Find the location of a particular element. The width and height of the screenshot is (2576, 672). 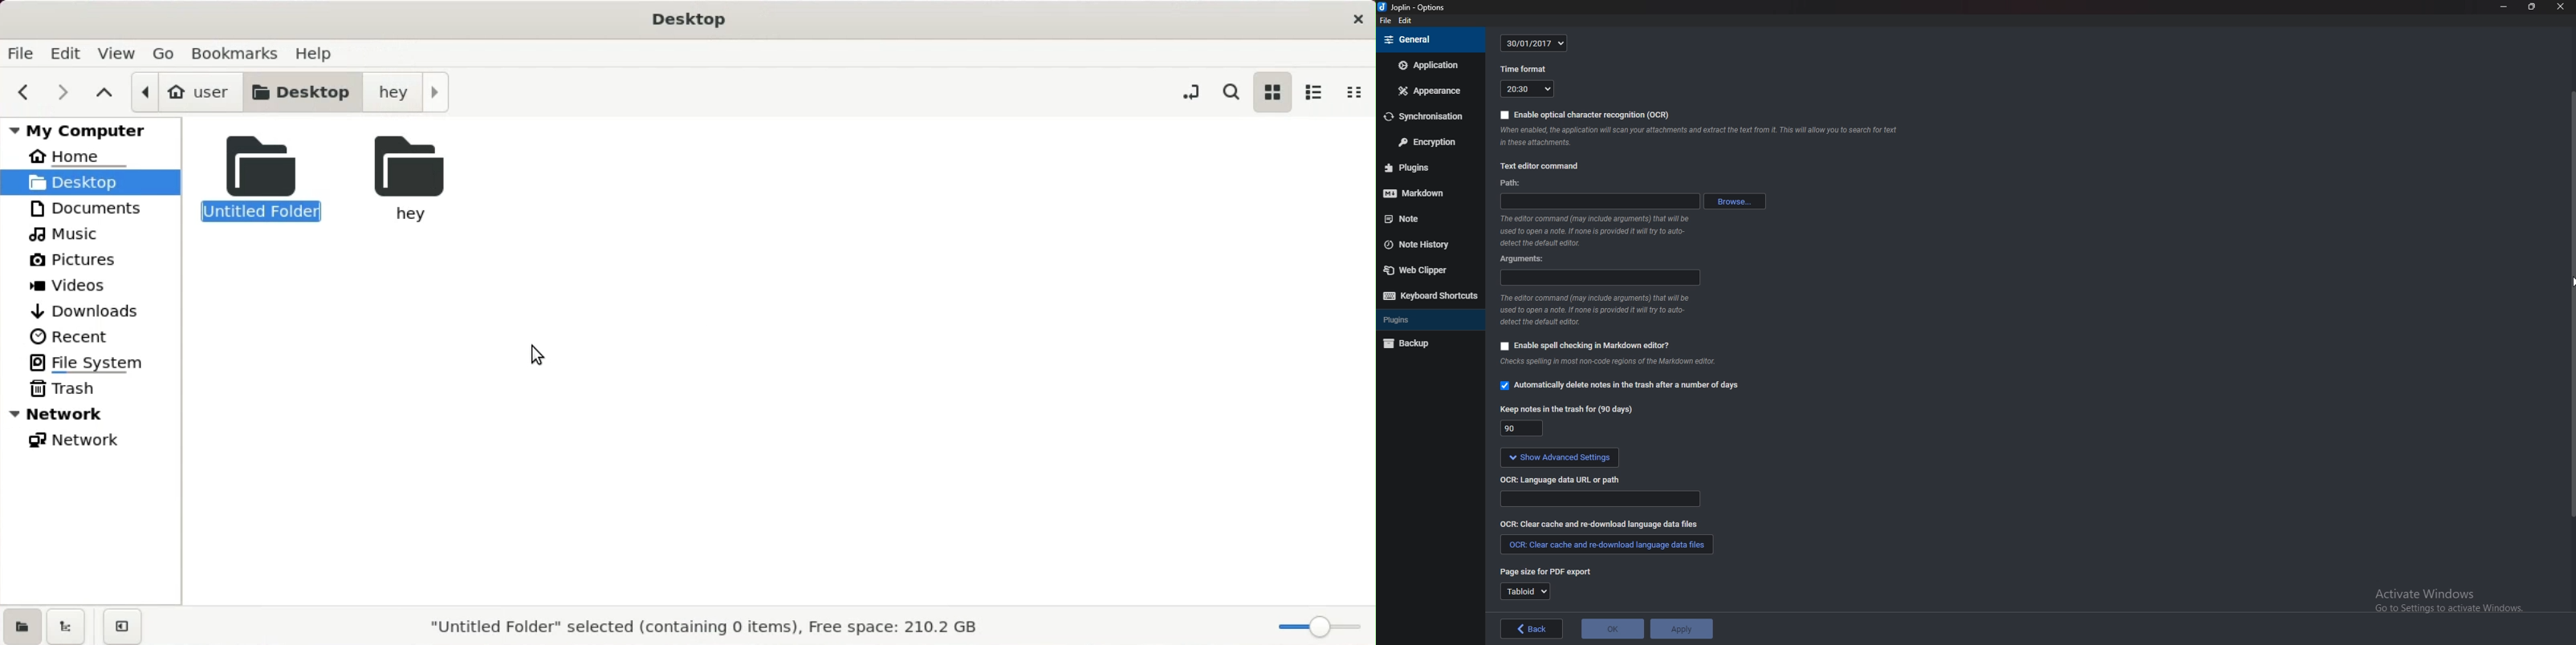

page size for P D F export is located at coordinates (1548, 573).